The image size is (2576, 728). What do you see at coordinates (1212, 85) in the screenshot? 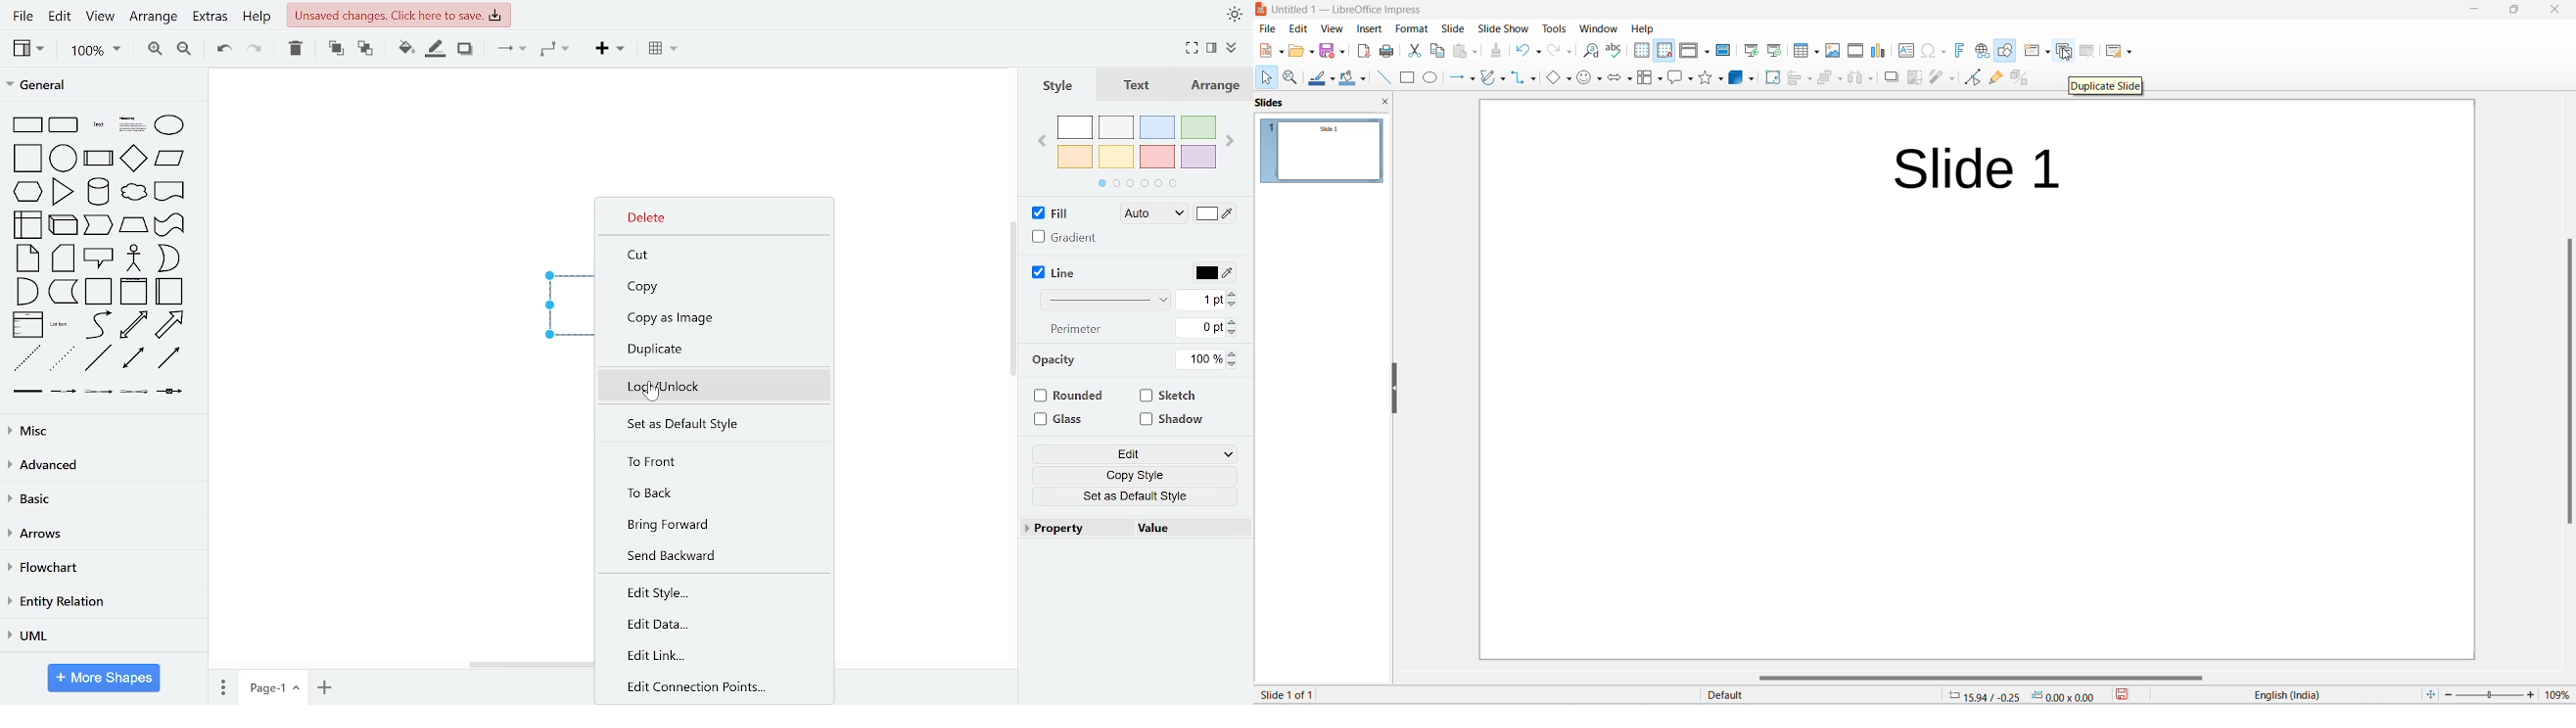
I see `arrange` at bounding box center [1212, 85].